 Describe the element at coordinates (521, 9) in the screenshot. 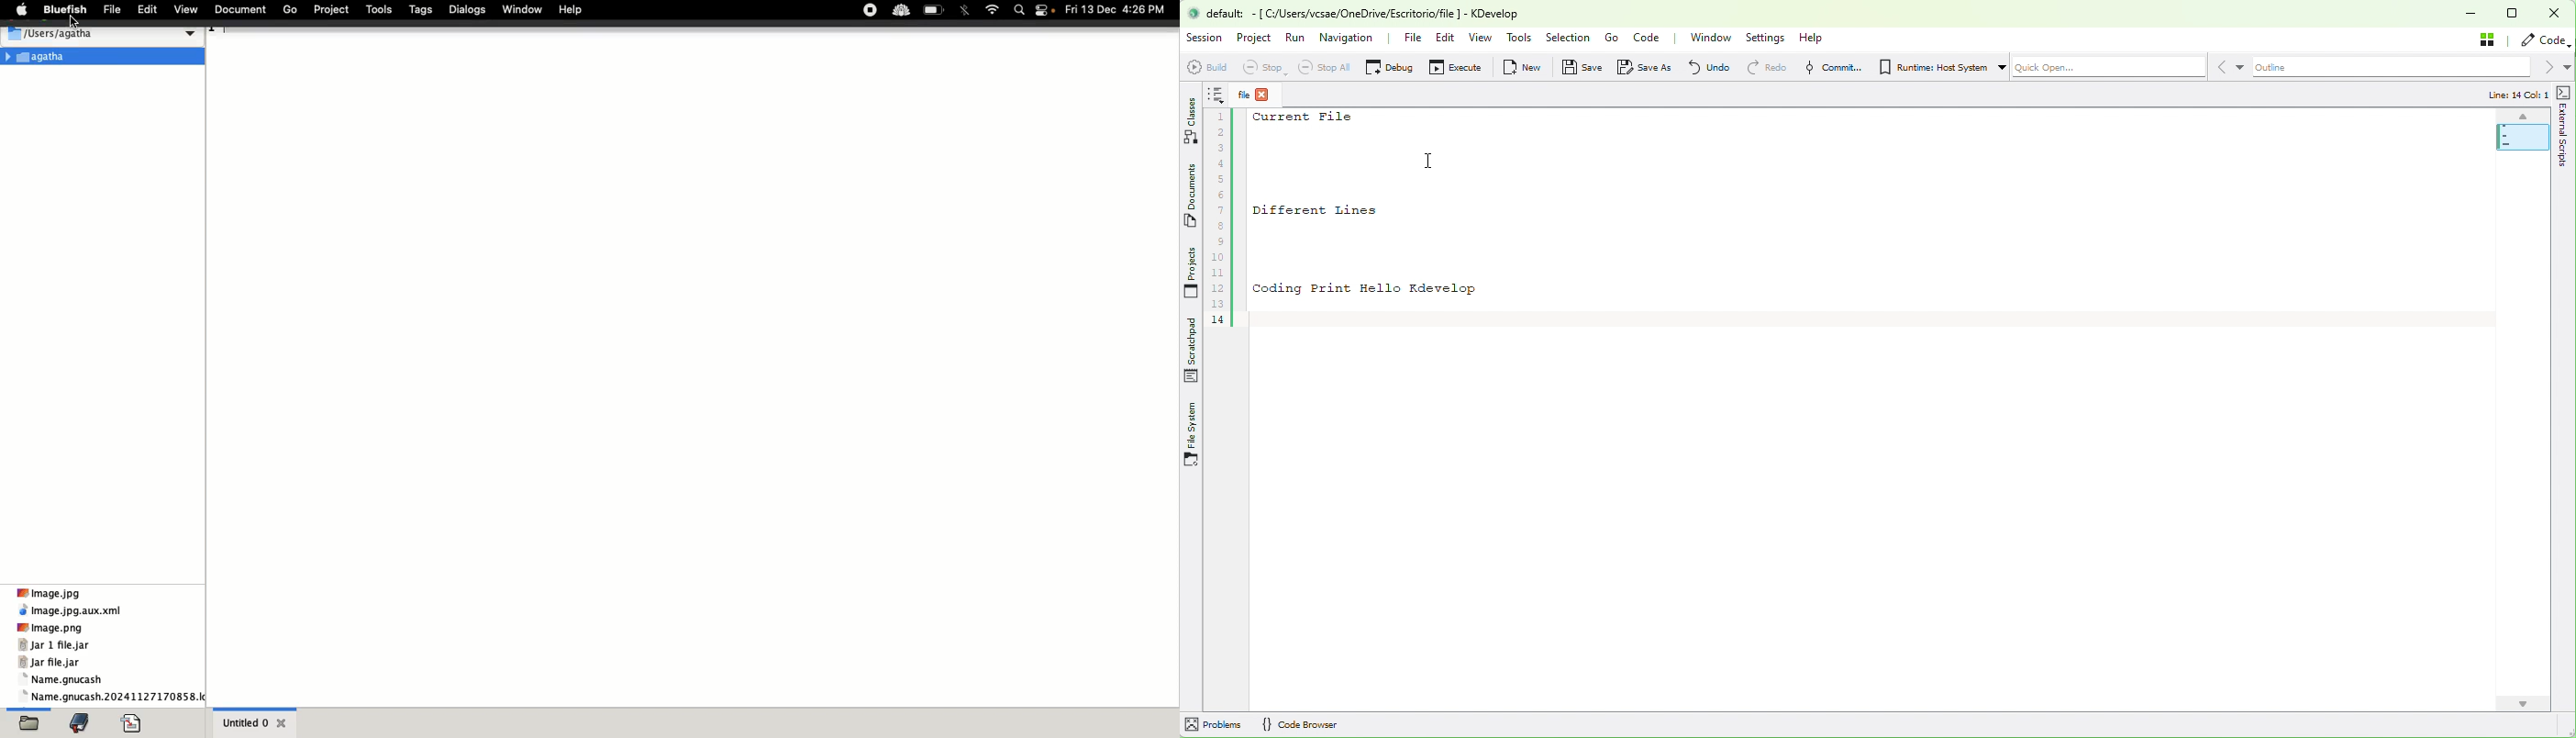

I see `Window` at that location.